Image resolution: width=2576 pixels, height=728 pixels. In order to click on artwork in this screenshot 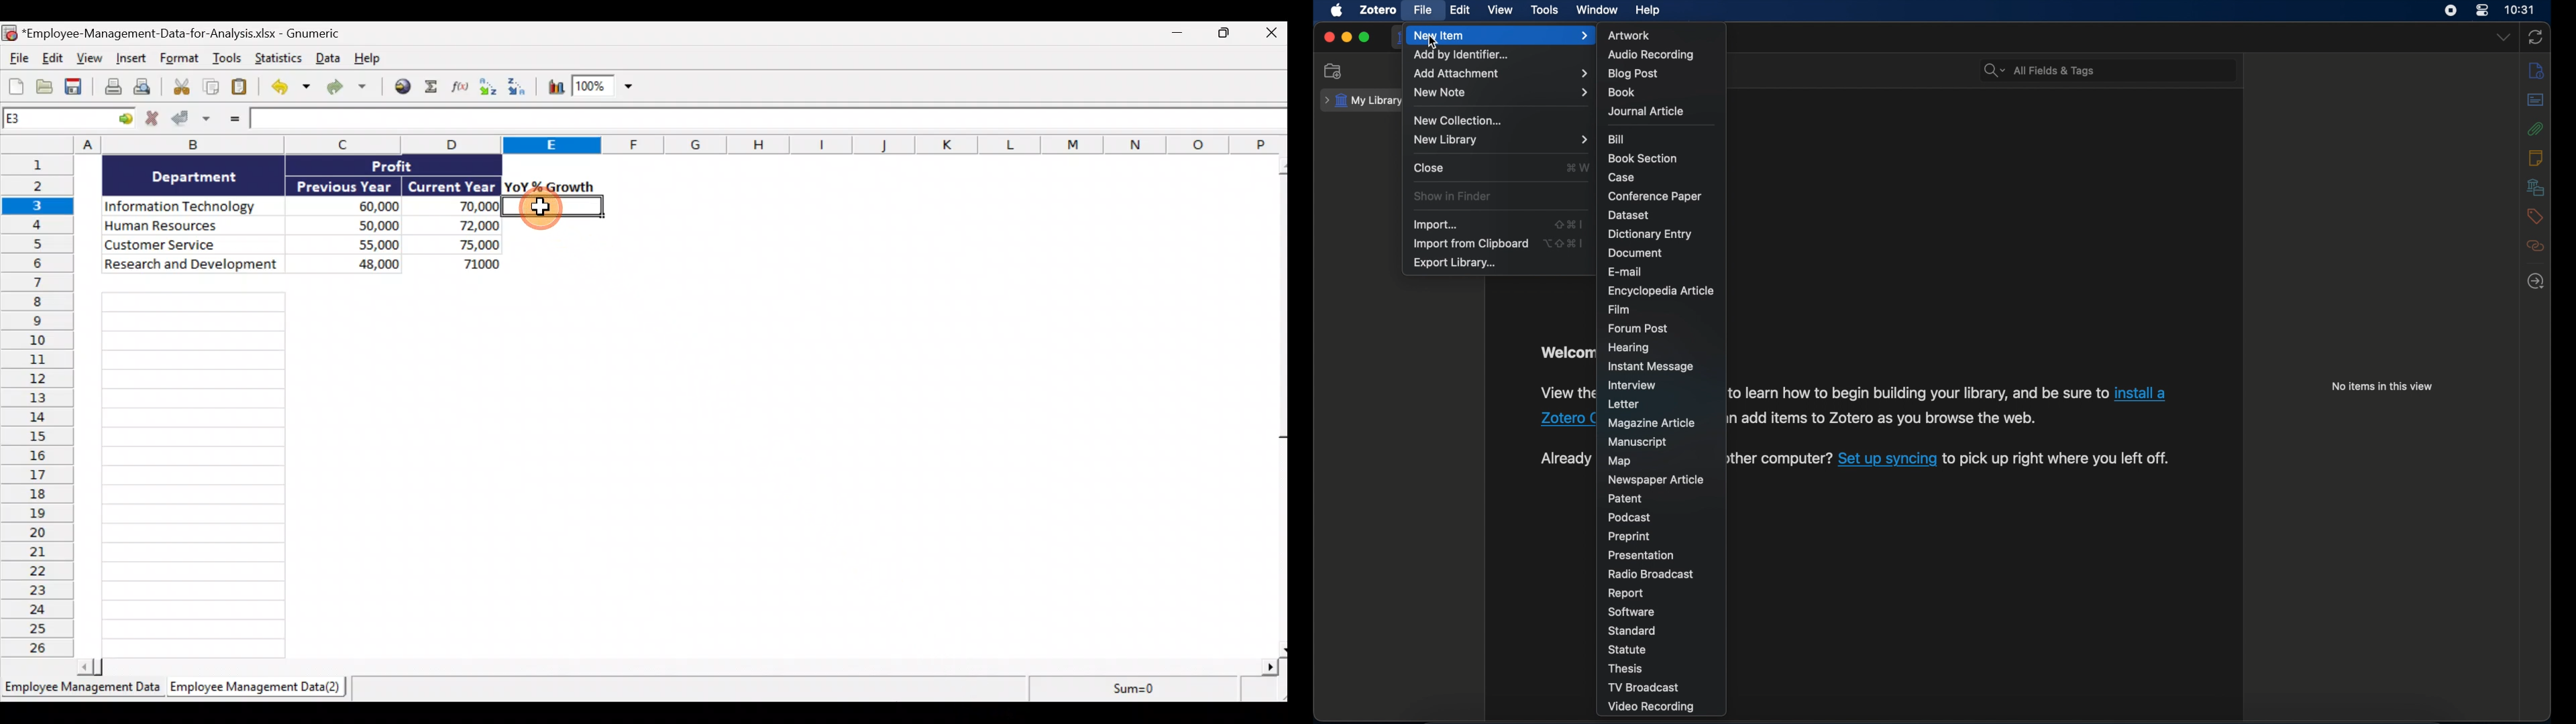, I will do `click(1629, 36)`.